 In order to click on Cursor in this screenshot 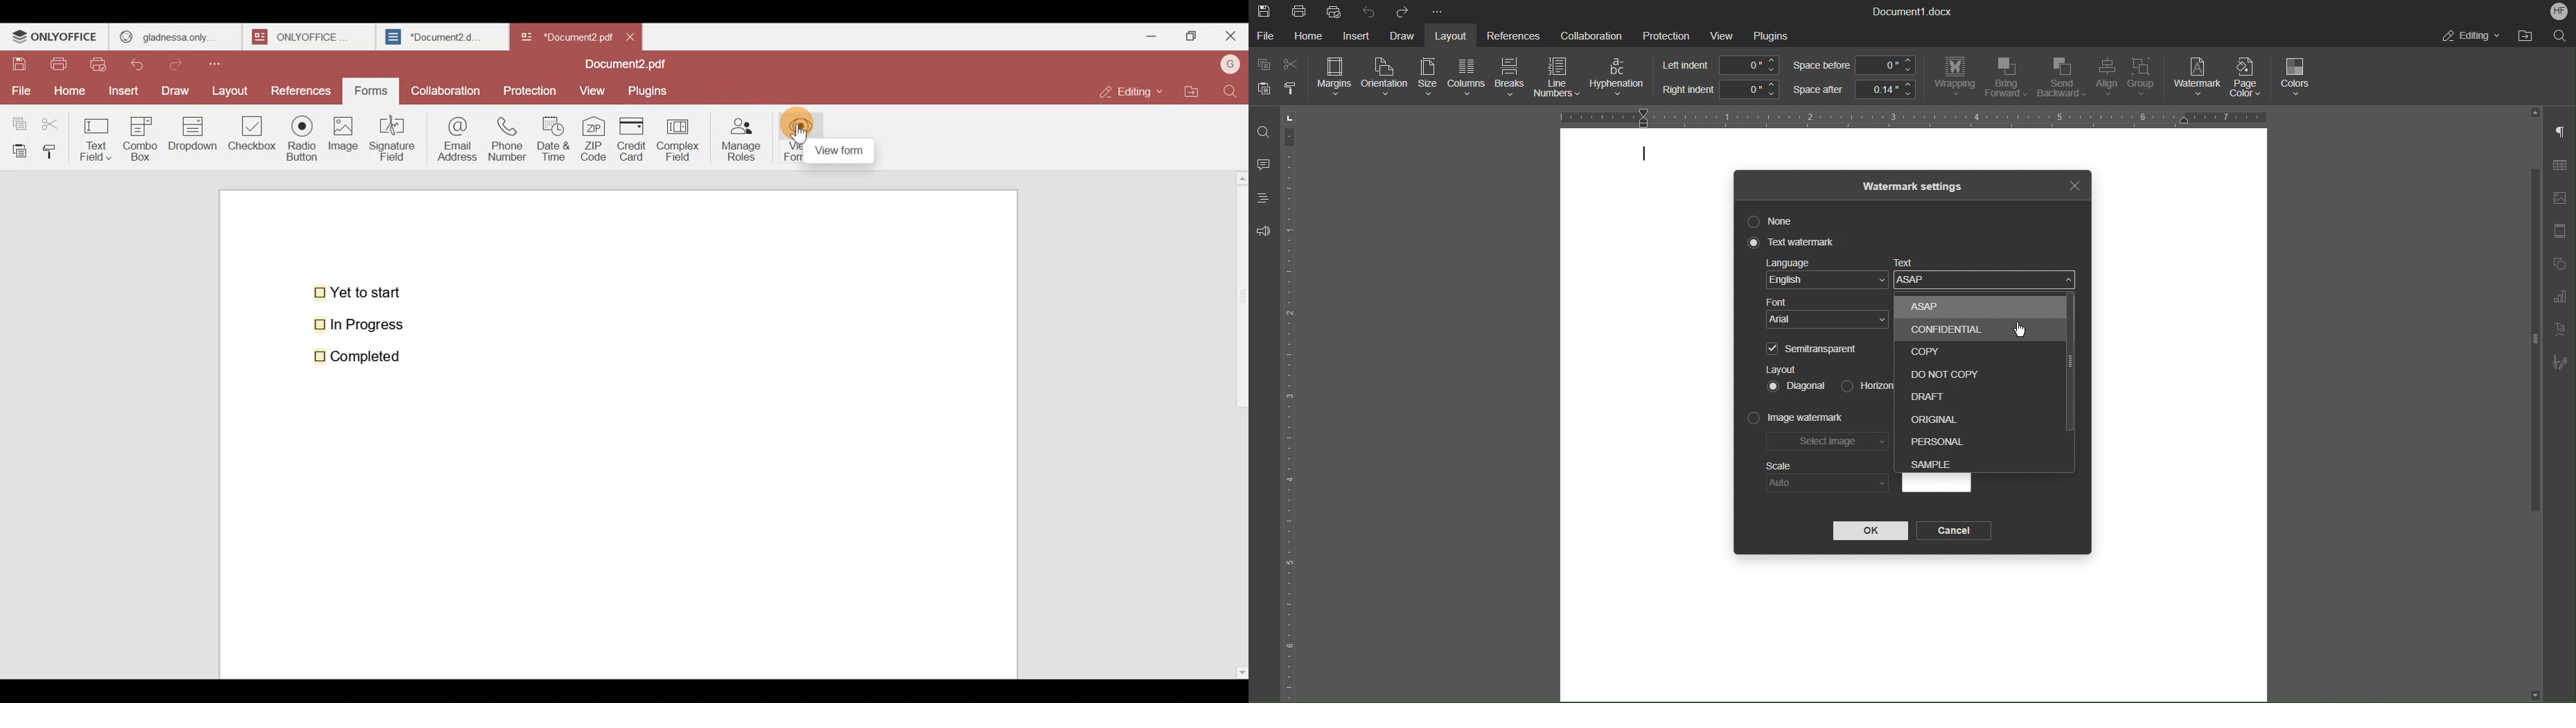, I will do `click(800, 128)`.